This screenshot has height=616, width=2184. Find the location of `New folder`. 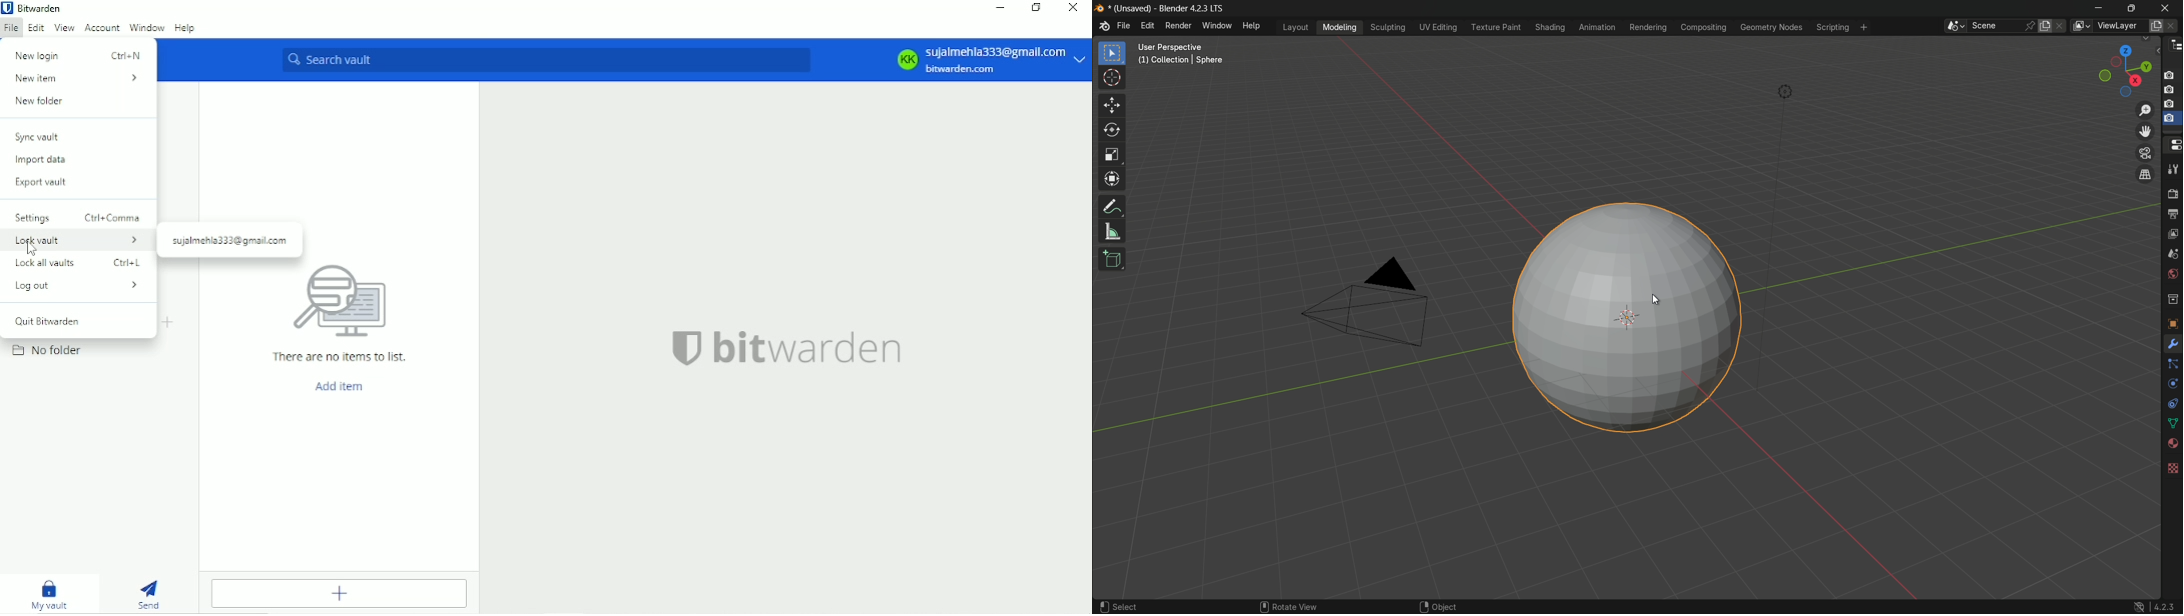

New folder is located at coordinates (41, 103).